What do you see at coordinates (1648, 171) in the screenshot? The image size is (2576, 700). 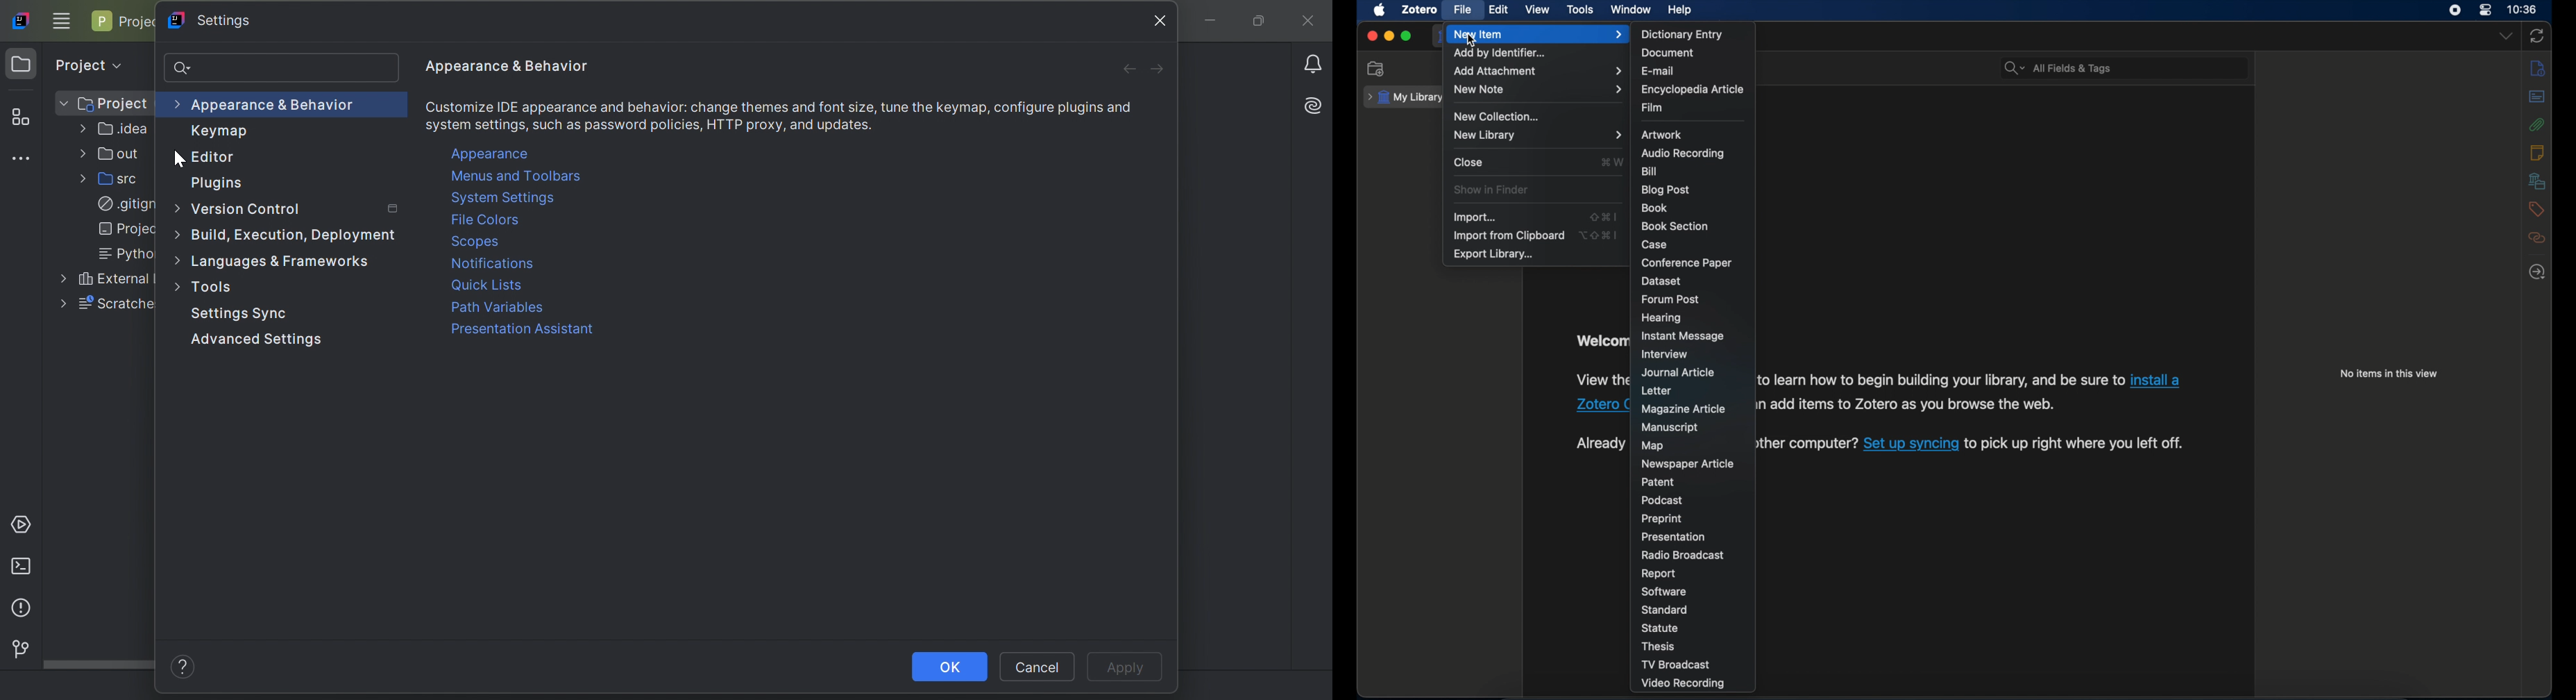 I see `bill` at bounding box center [1648, 171].